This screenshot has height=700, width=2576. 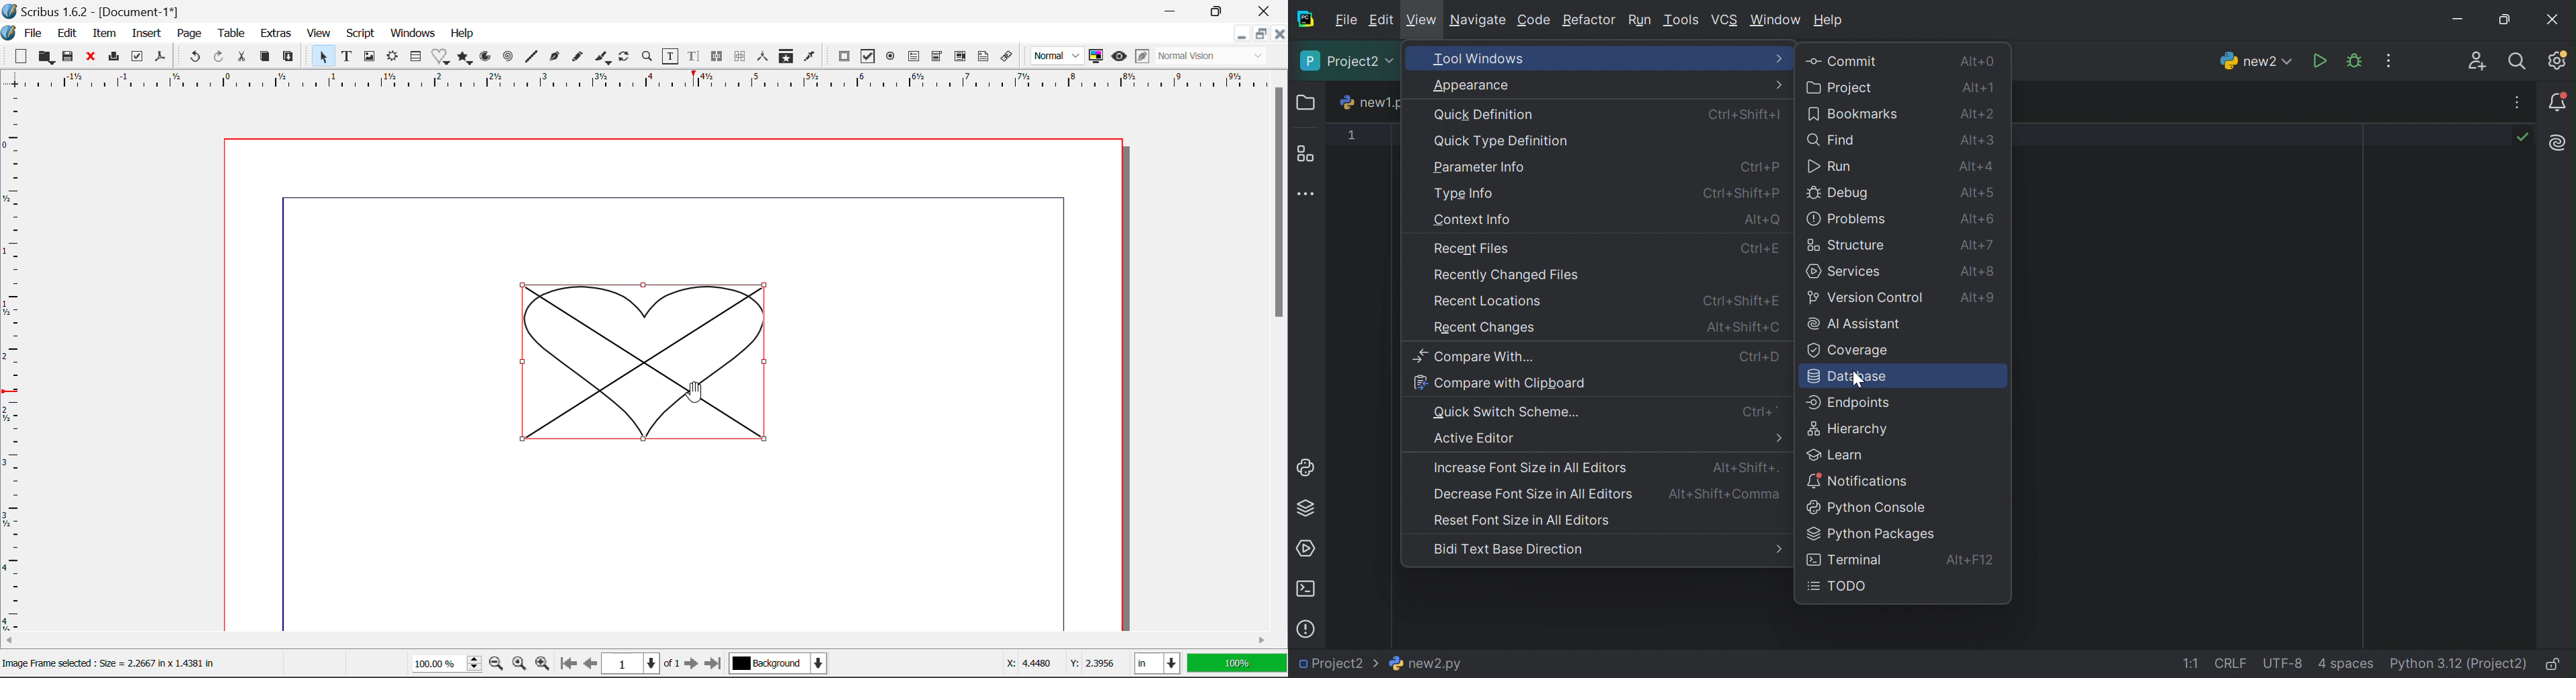 What do you see at coordinates (982, 57) in the screenshot?
I see `Text Annotation` at bounding box center [982, 57].